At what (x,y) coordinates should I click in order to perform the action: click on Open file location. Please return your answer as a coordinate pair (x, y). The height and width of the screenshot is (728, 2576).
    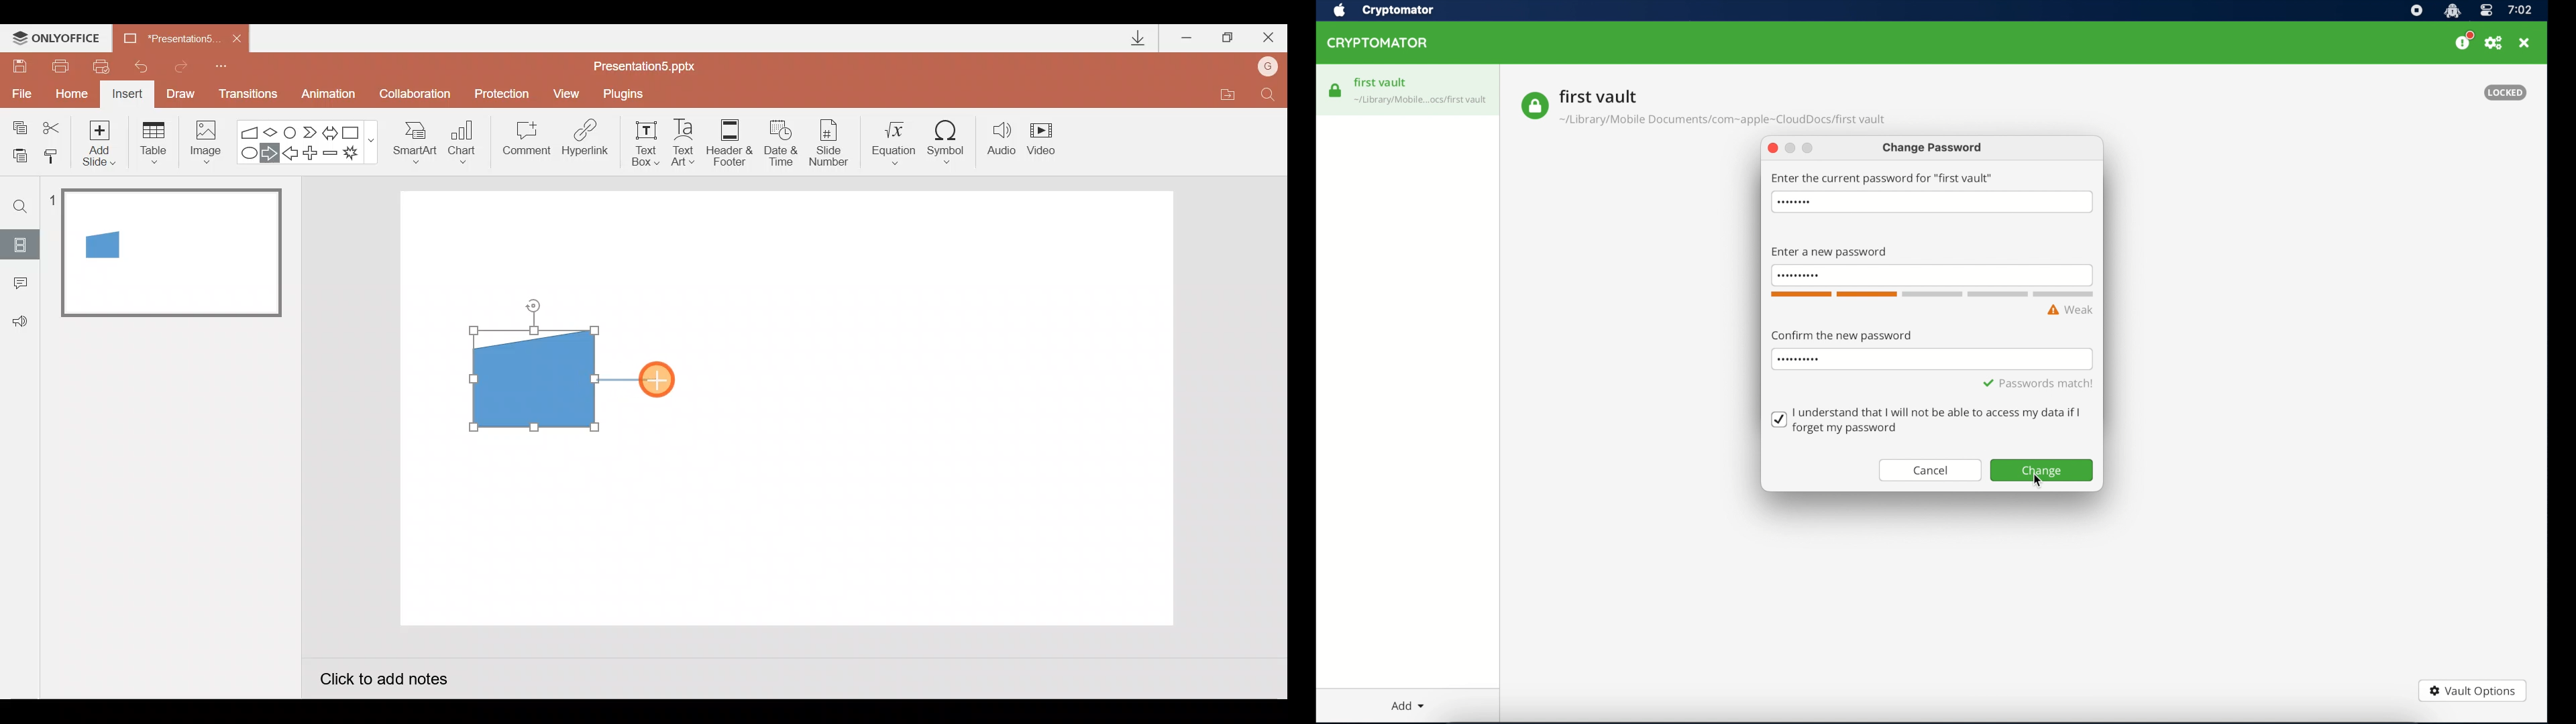
    Looking at the image, I should click on (1227, 97).